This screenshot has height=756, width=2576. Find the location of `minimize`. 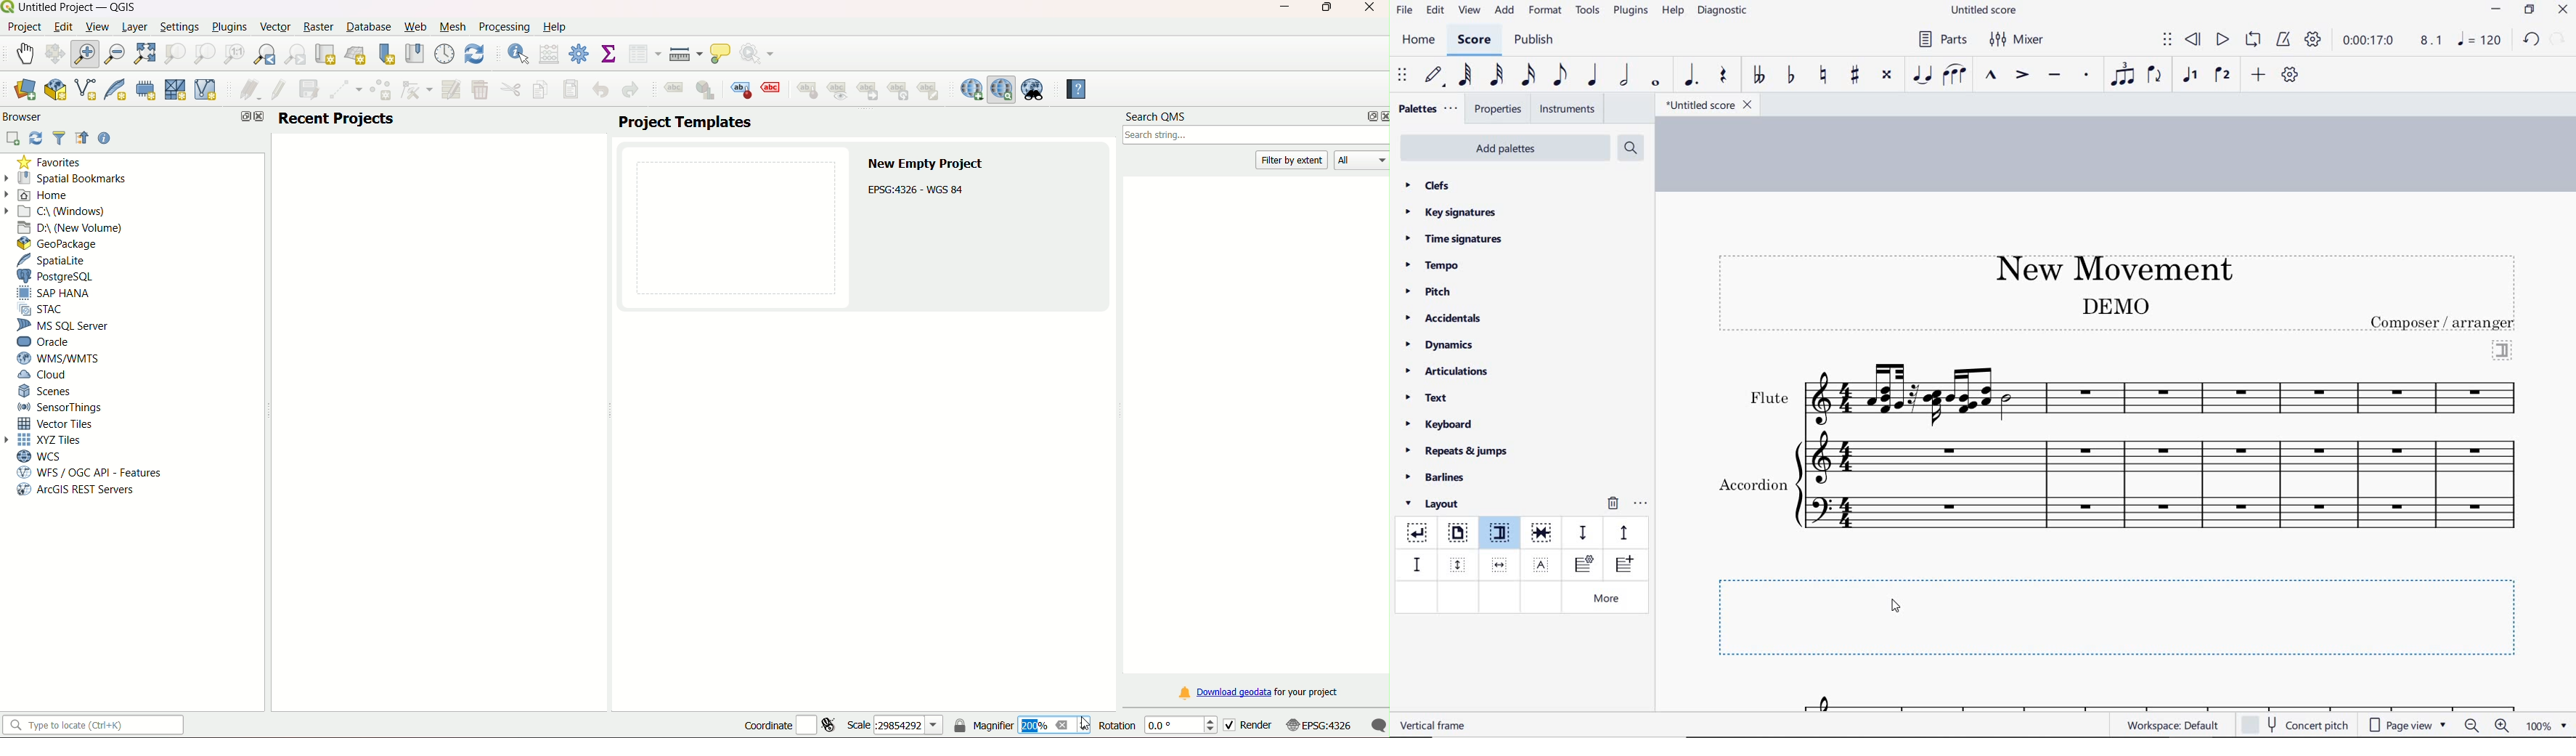

minimize is located at coordinates (2497, 11).